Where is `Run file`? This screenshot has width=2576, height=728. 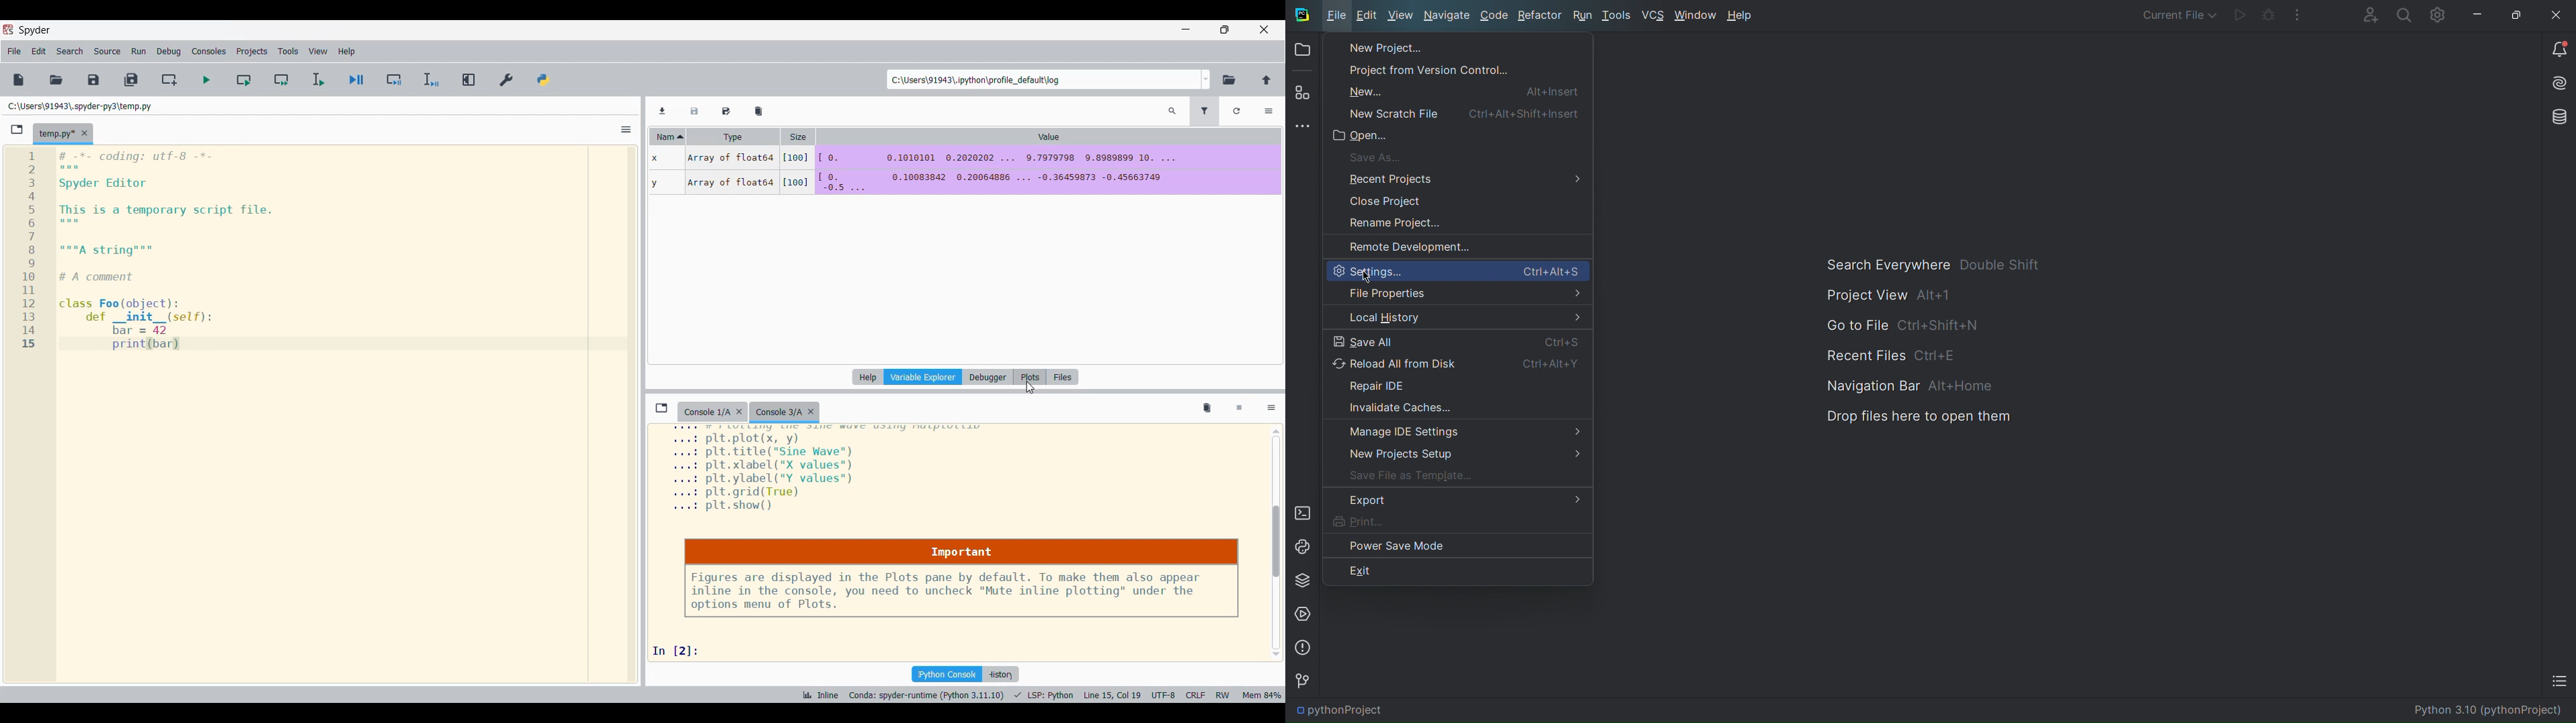 Run file is located at coordinates (206, 80).